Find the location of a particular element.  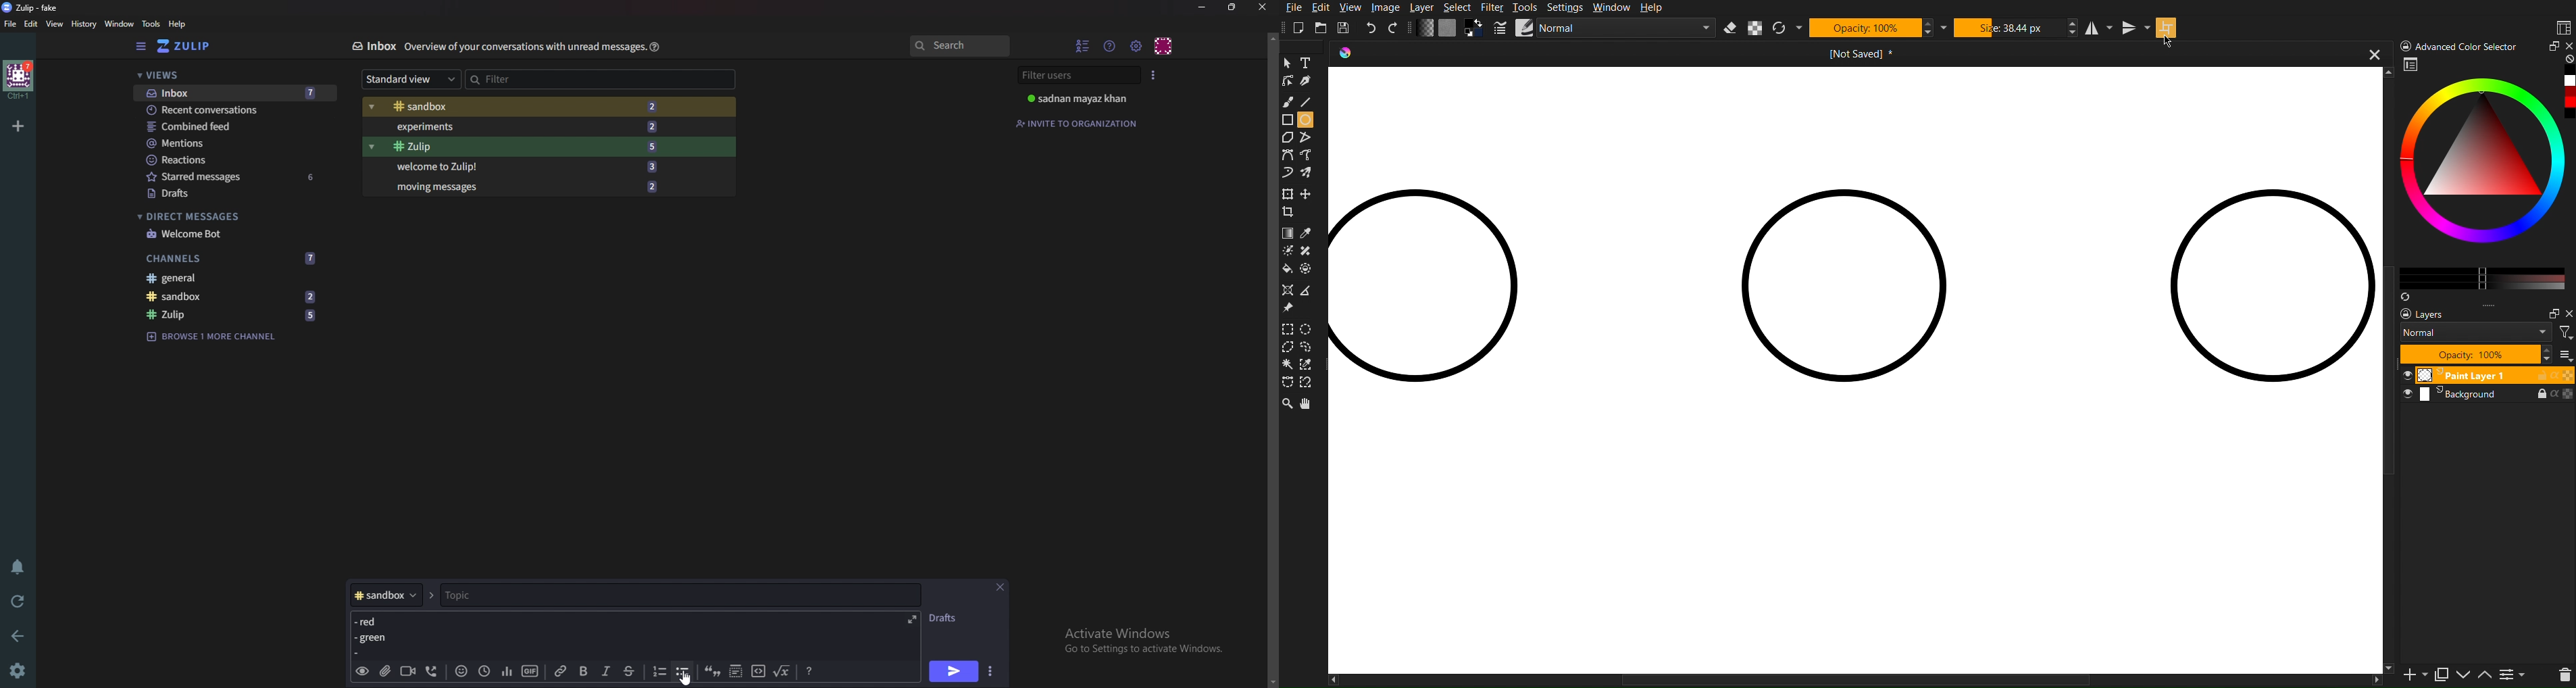

Select is located at coordinates (1457, 7).